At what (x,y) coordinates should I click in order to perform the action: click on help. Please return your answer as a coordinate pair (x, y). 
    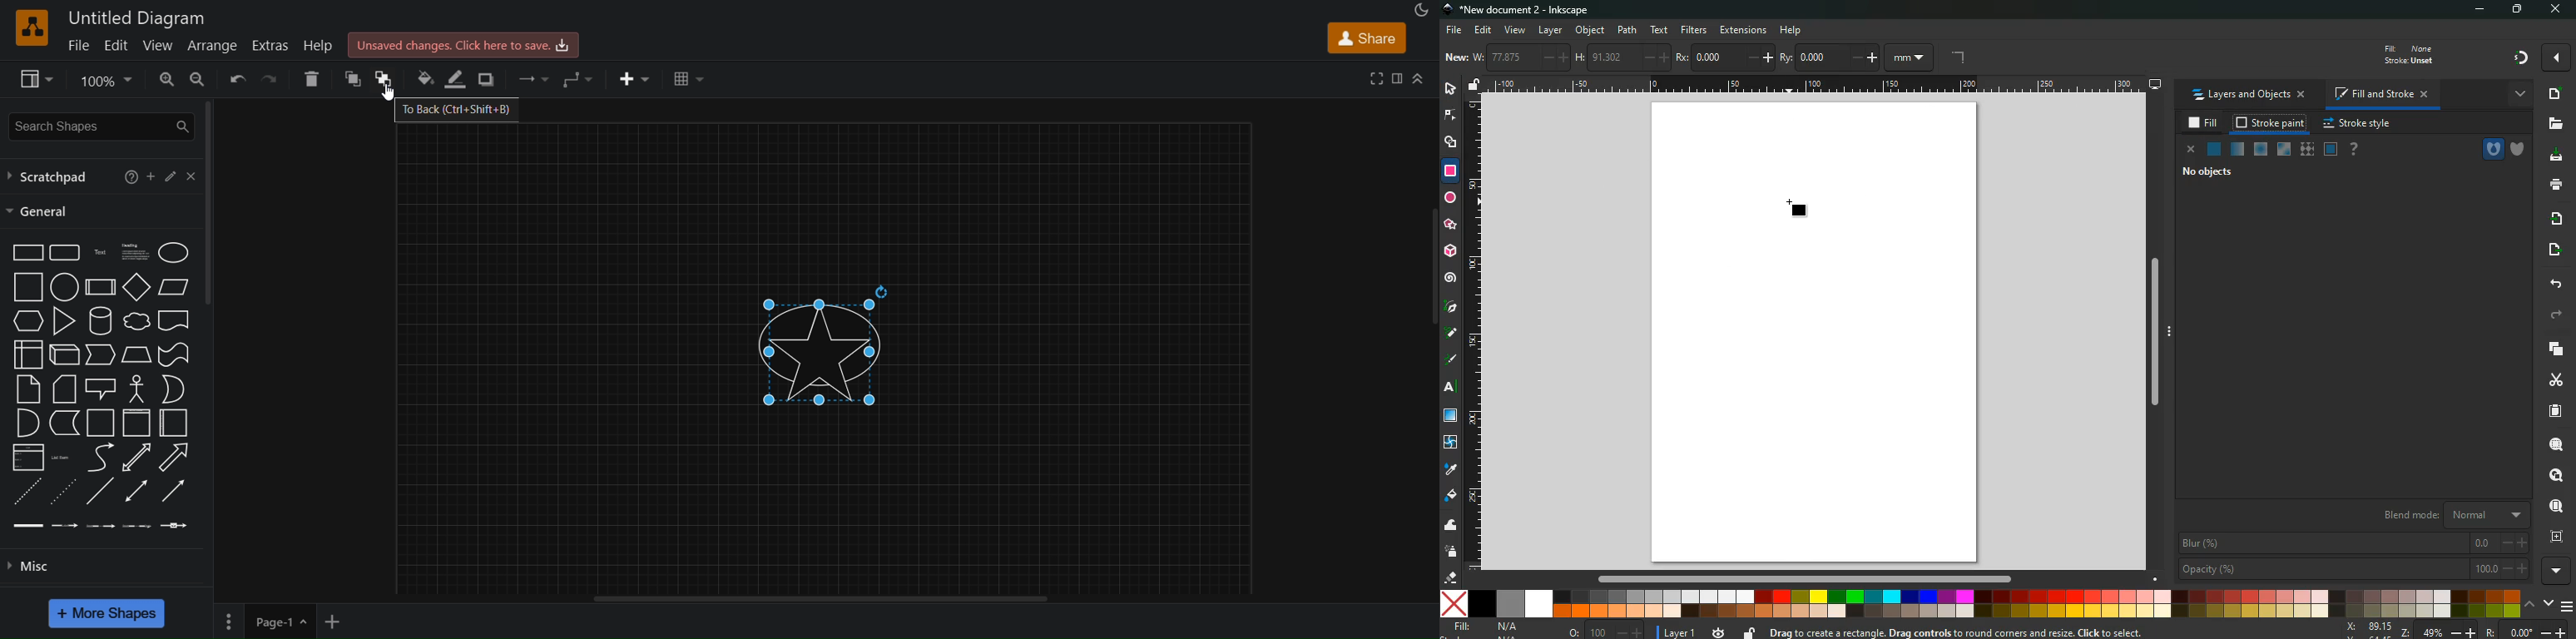
    Looking at the image, I should click on (320, 47).